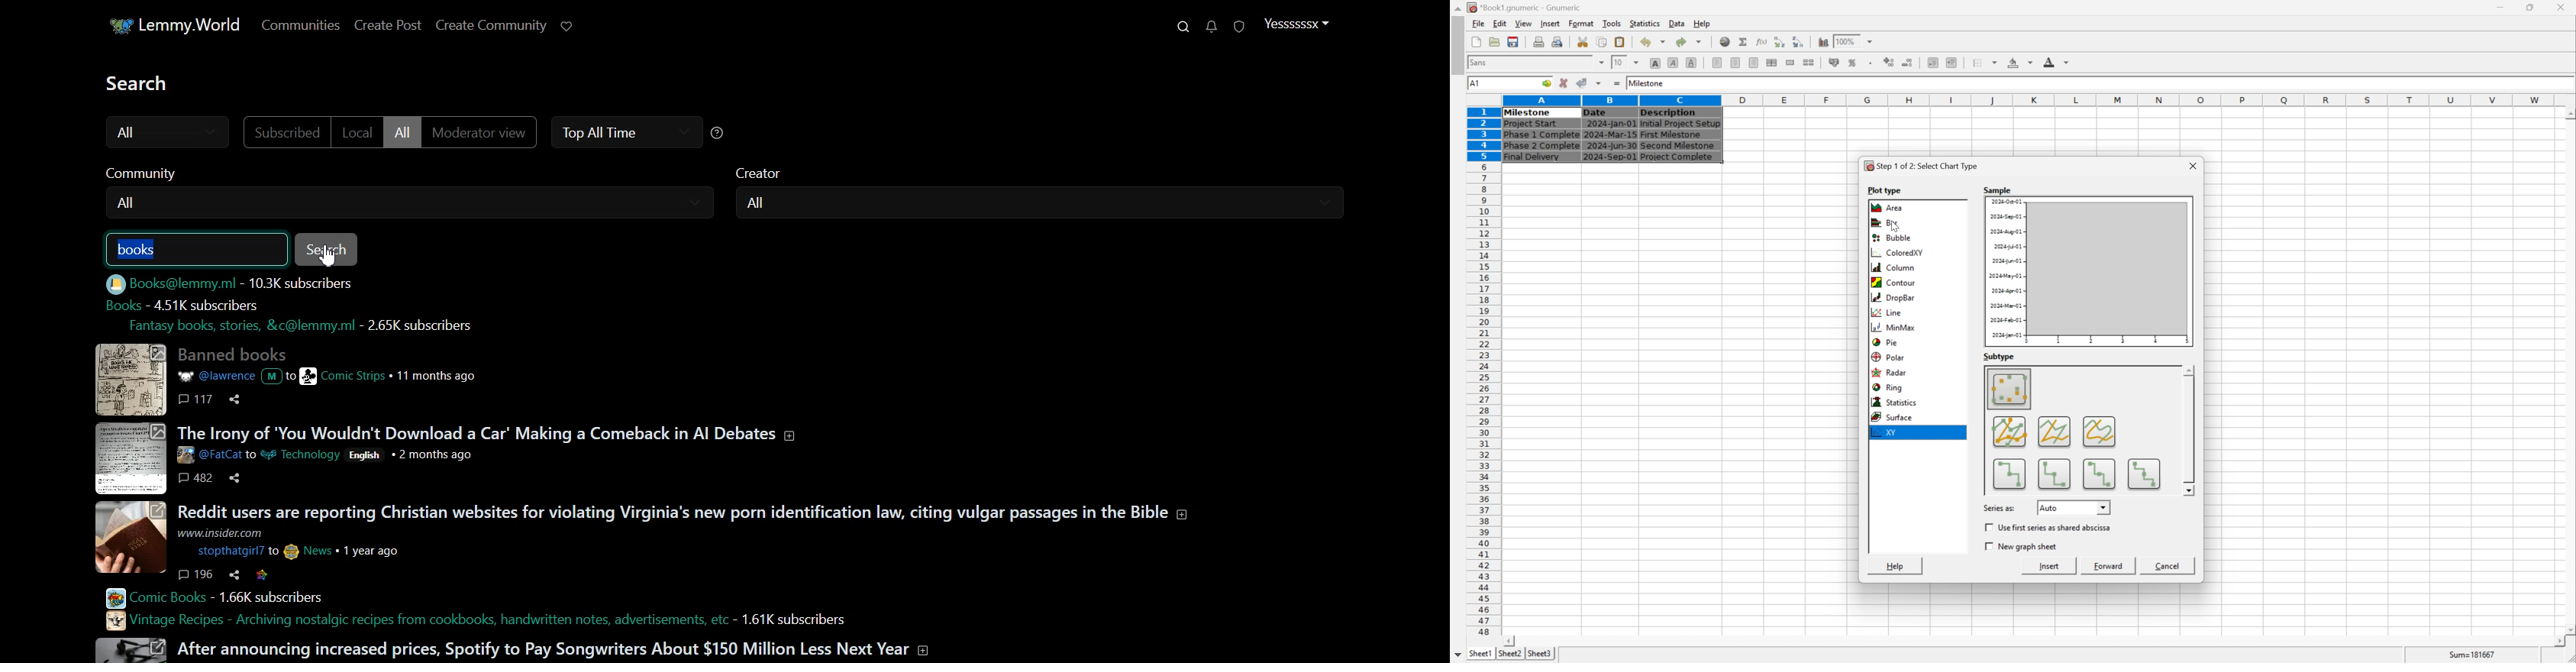  Describe the element at coordinates (1513, 43) in the screenshot. I see `save current workbook` at that location.